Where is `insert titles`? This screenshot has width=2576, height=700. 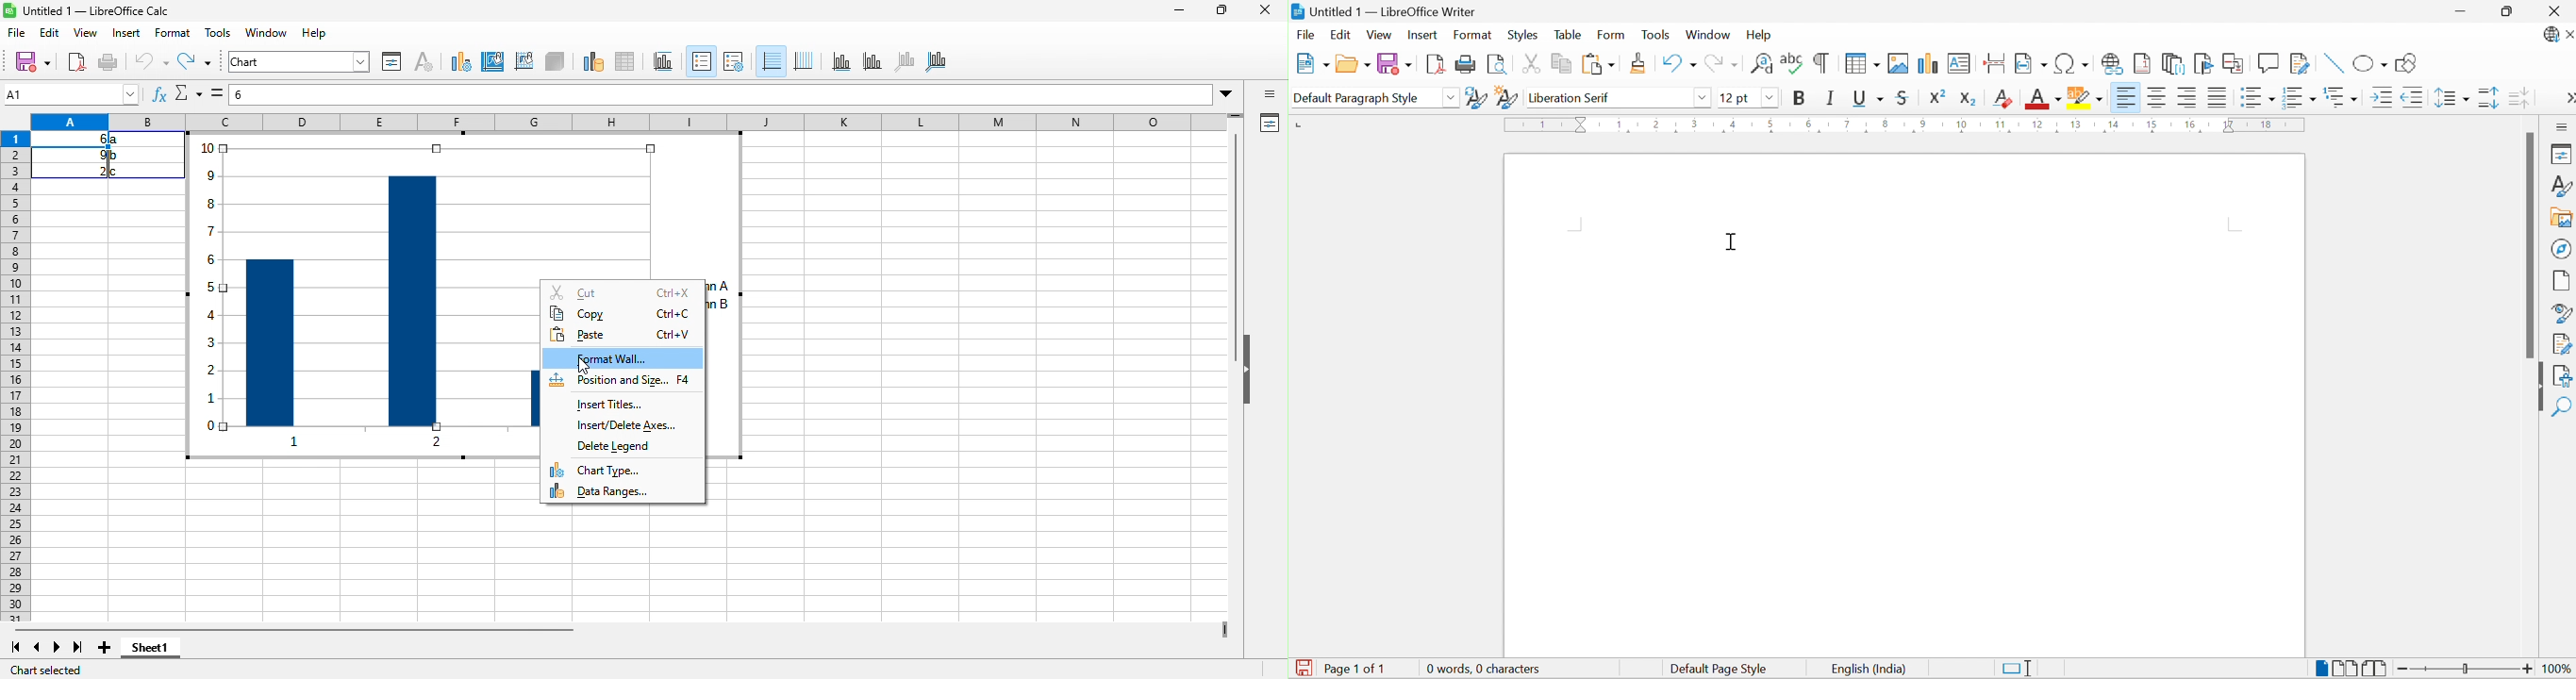
insert titles is located at coordinates (611, 406).